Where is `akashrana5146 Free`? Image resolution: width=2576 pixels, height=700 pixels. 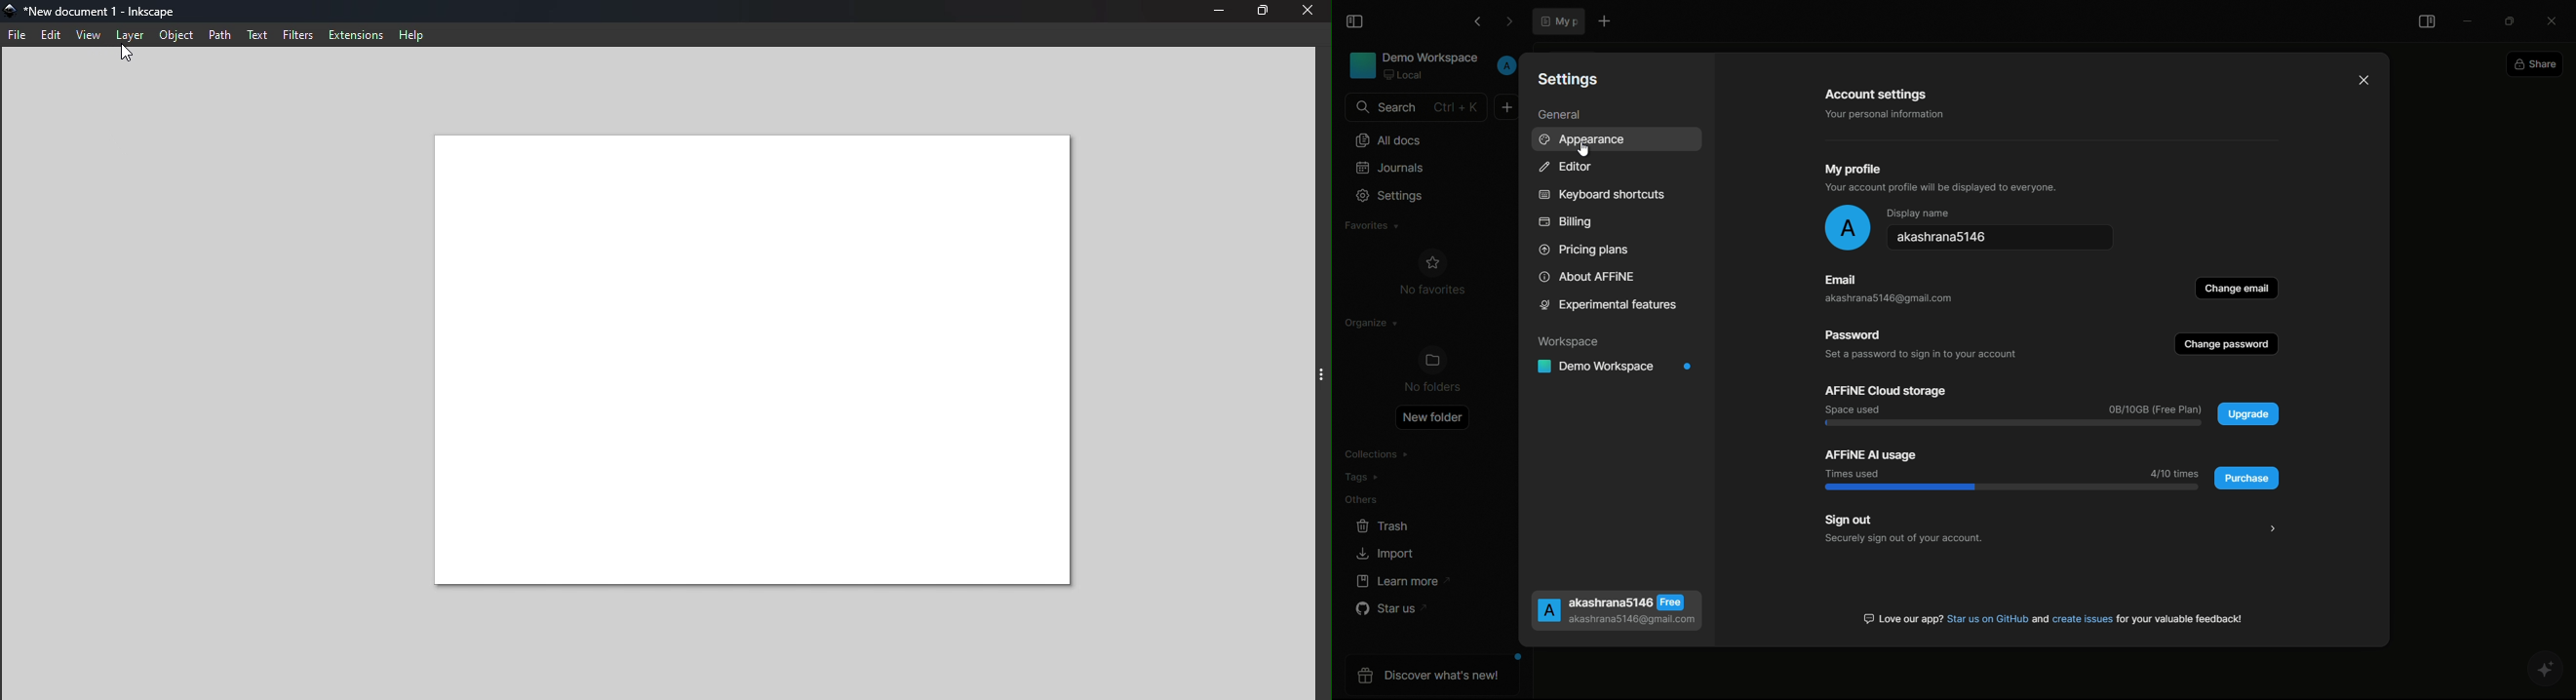
akashrana5146 Free is located at coordinates (1611, 602).